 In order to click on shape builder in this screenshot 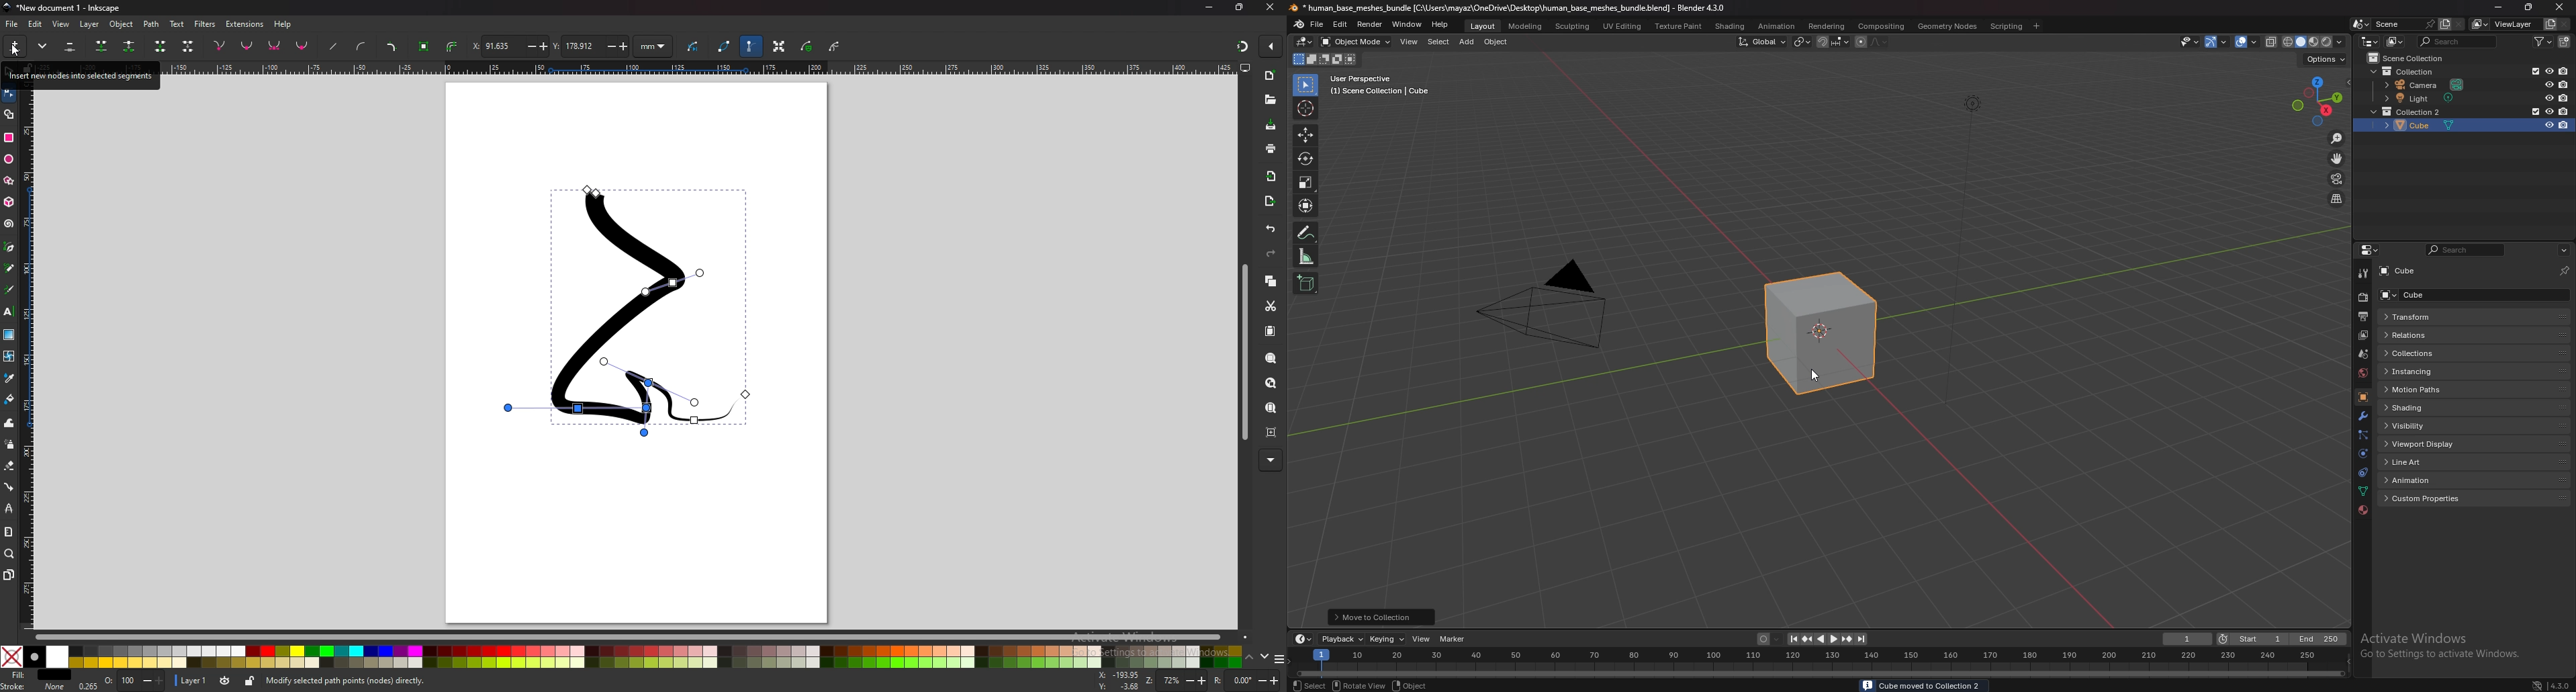, I will do `click(10, 114)`.